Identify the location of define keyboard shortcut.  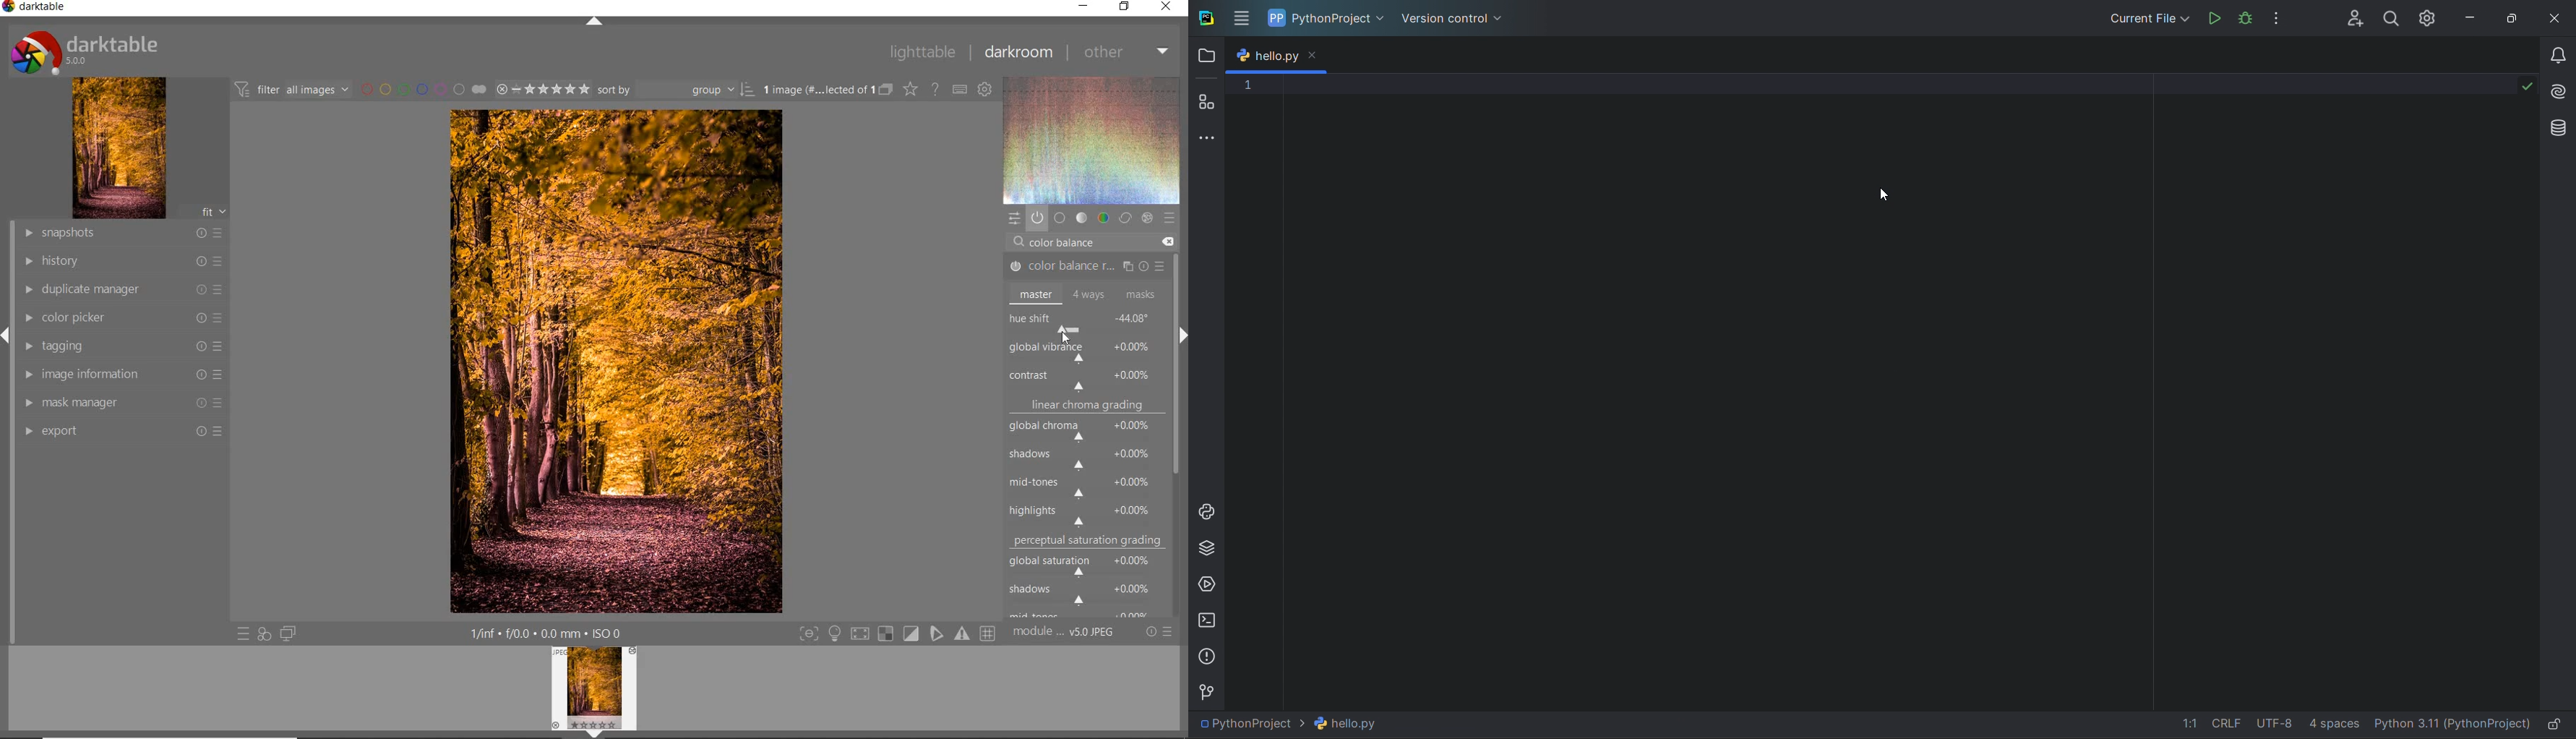
(960, 90).